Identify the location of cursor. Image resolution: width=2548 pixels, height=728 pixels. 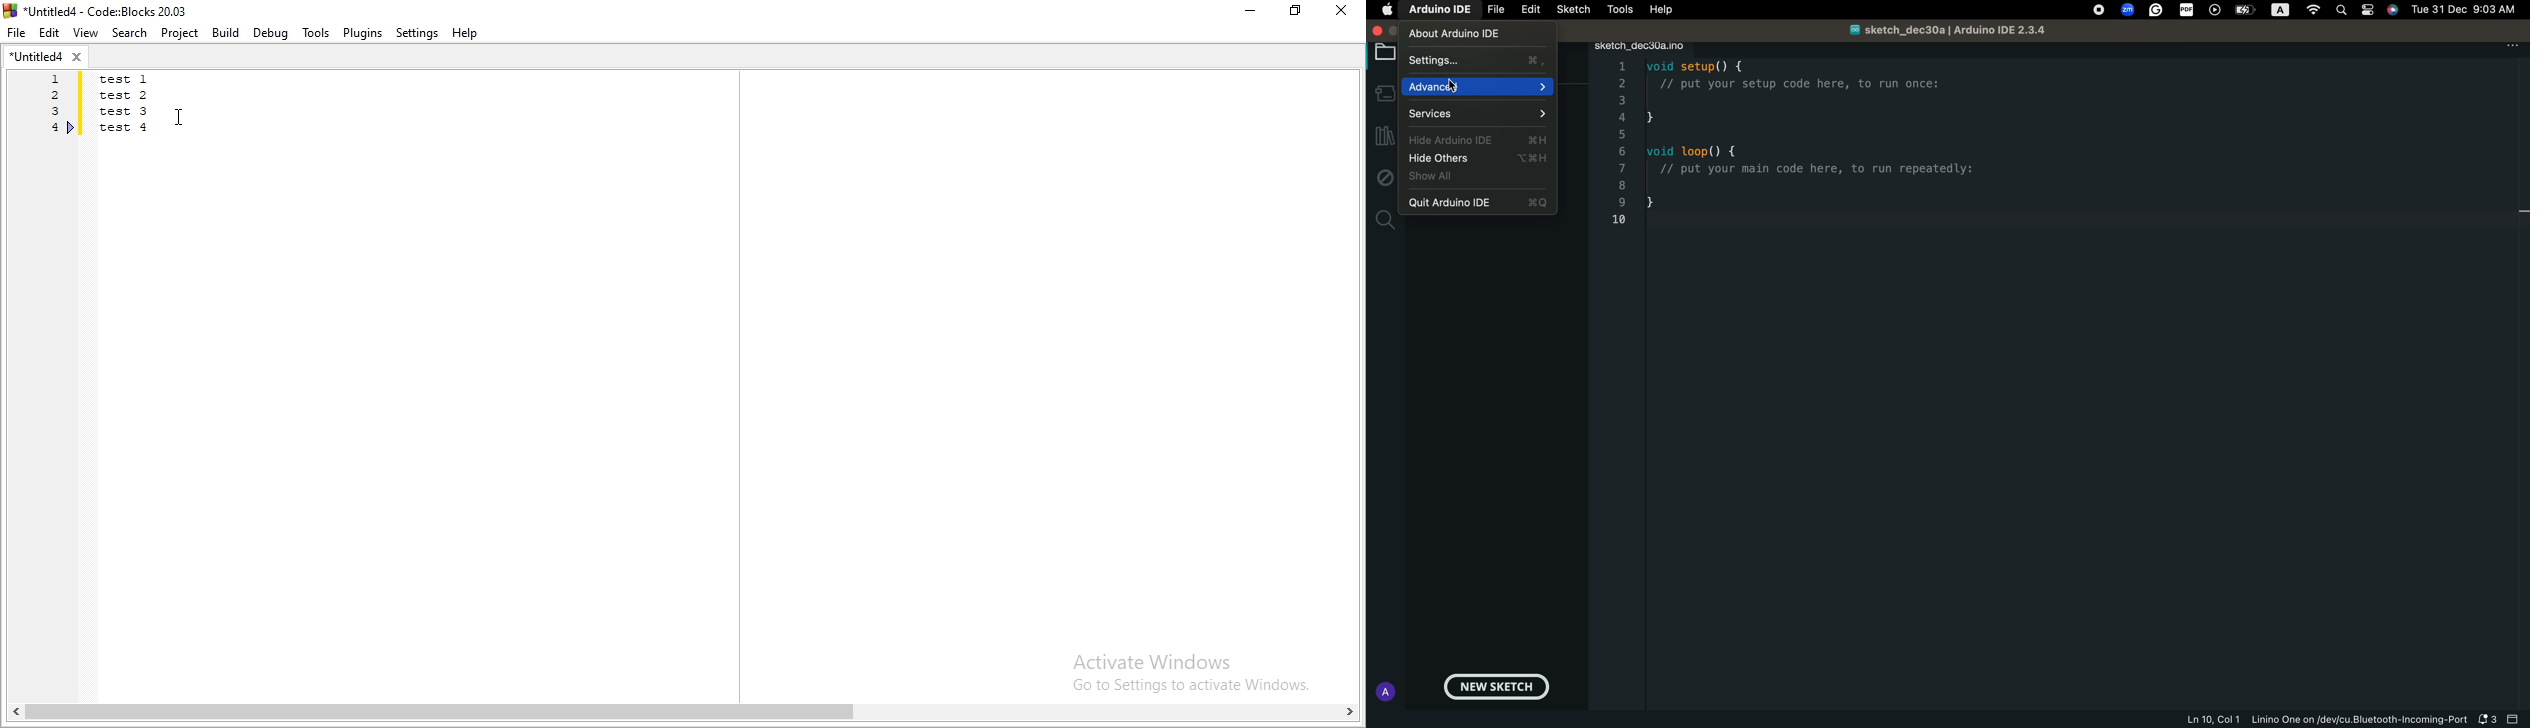
(179, 114).